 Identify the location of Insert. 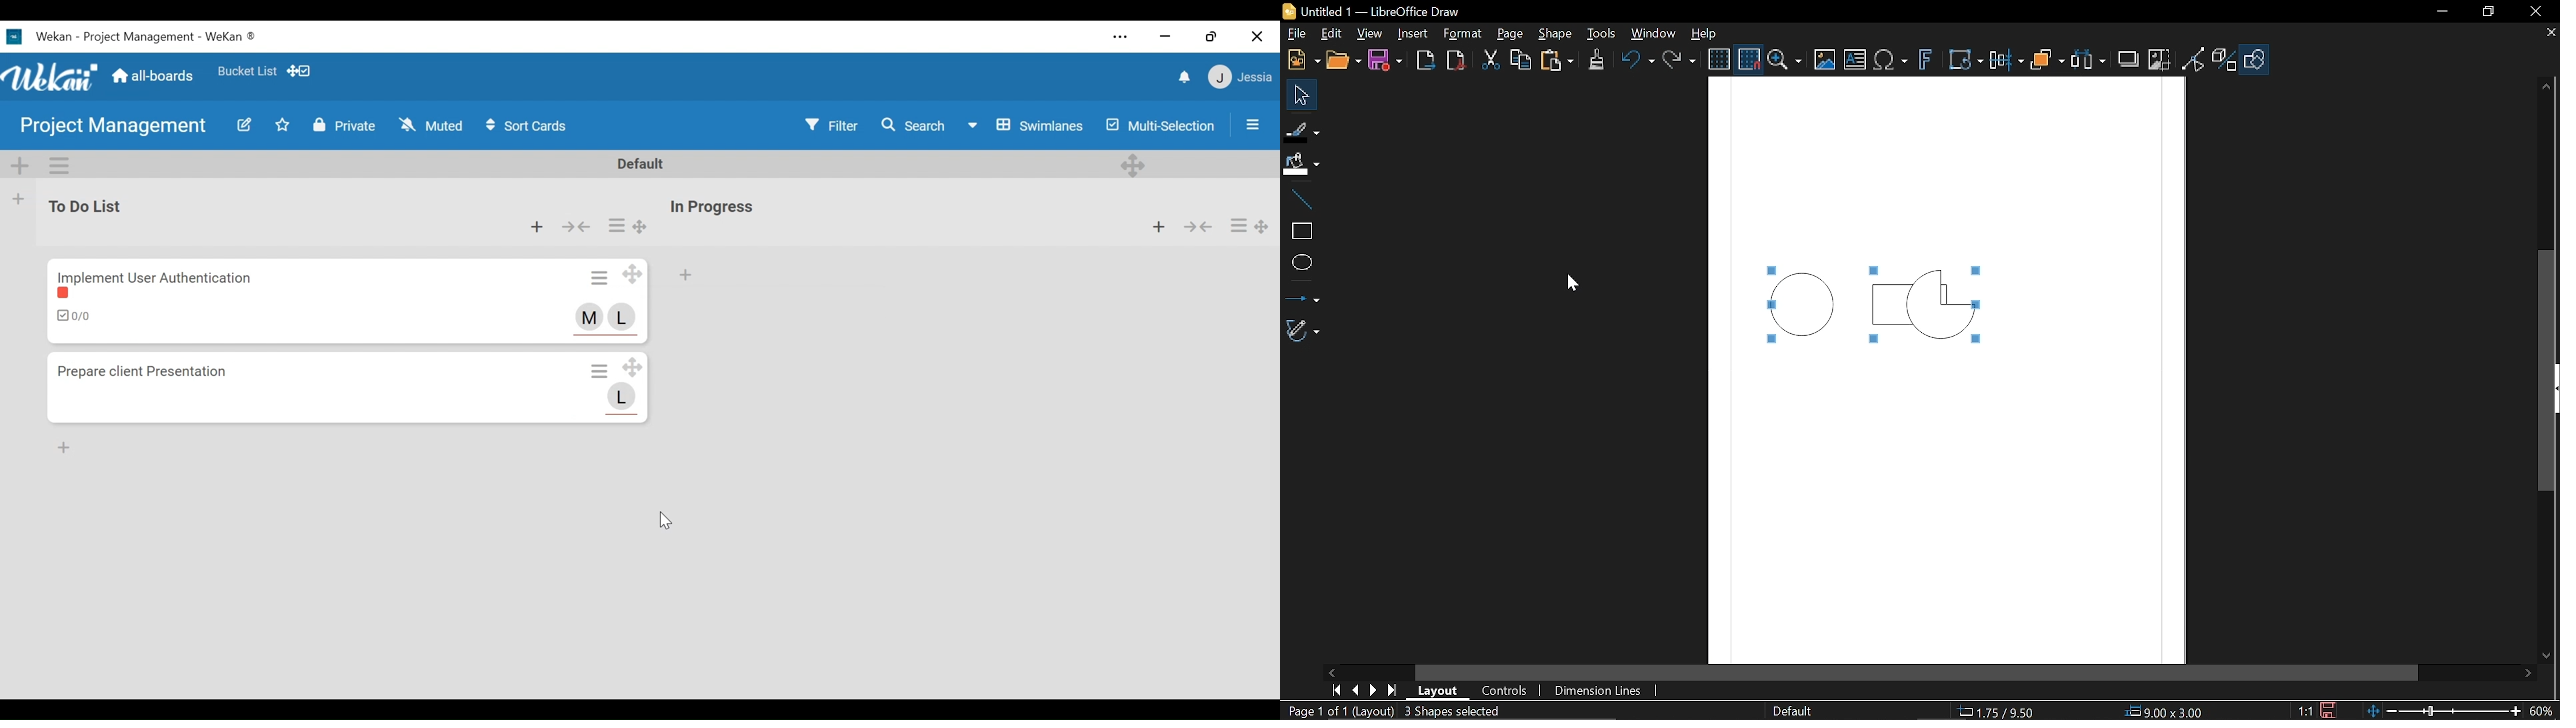
(1411, 35).